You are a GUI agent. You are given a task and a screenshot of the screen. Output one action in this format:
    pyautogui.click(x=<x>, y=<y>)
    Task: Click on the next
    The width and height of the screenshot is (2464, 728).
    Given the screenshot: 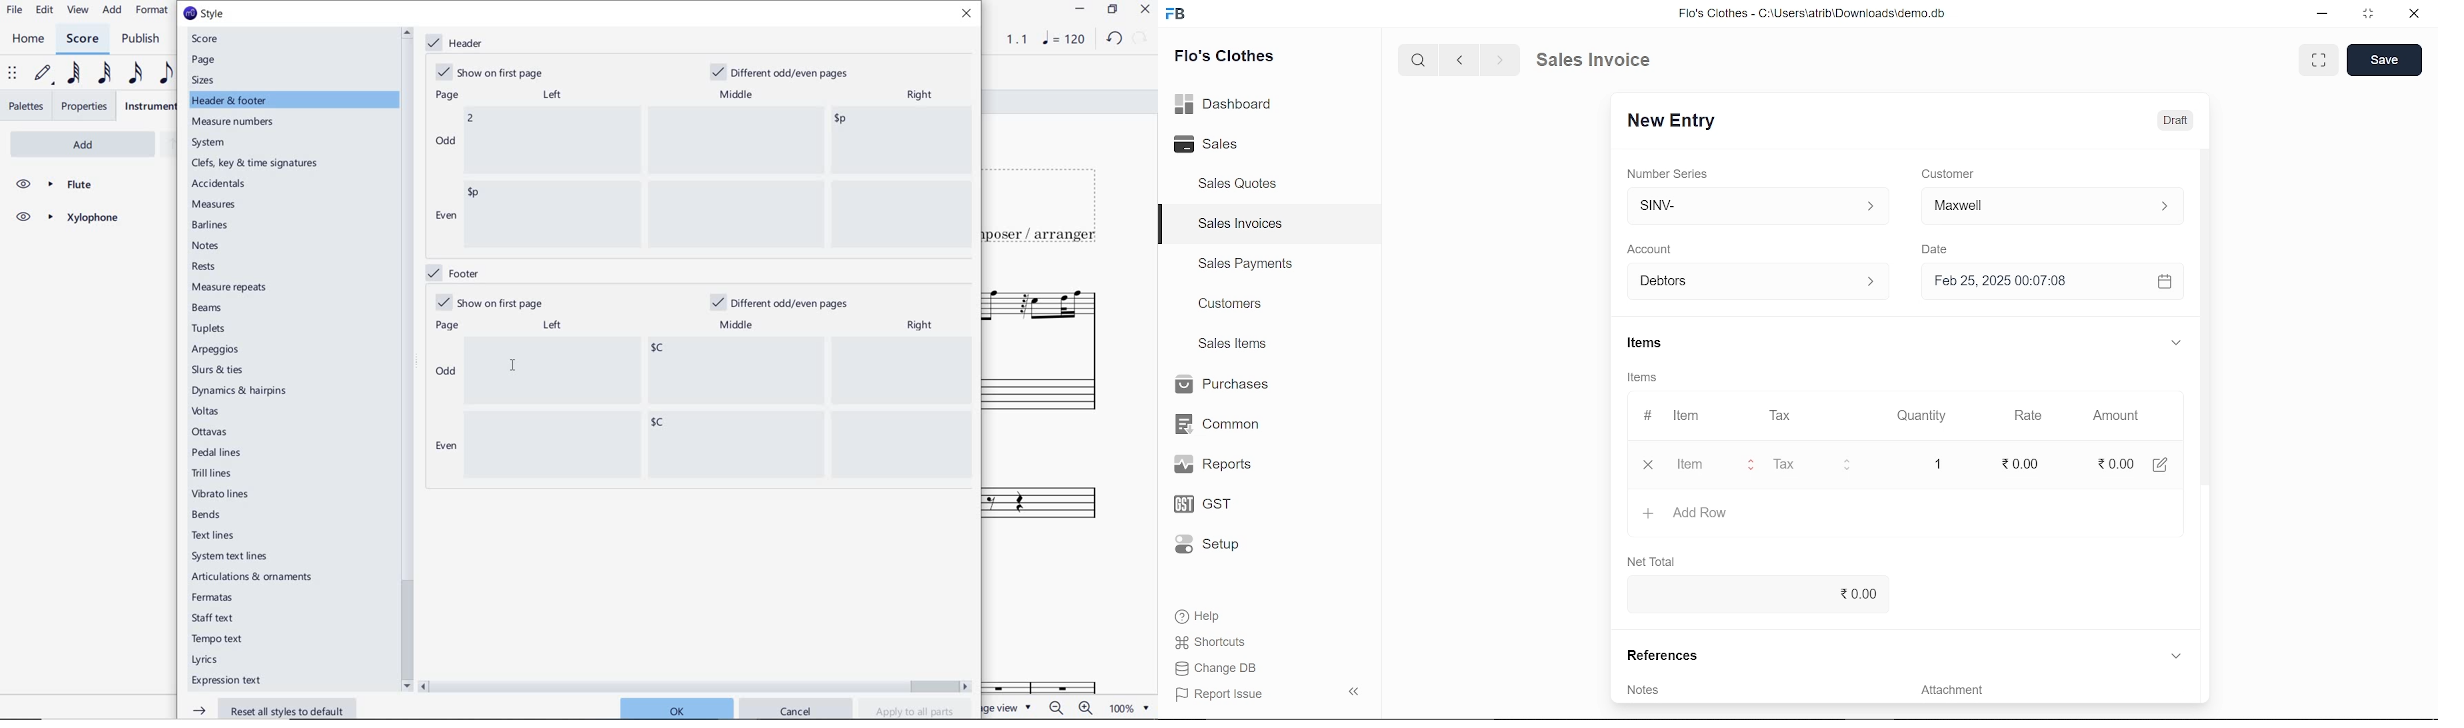 What is the action you would take?
    pyautogui.click(x=1500, y=60)
    